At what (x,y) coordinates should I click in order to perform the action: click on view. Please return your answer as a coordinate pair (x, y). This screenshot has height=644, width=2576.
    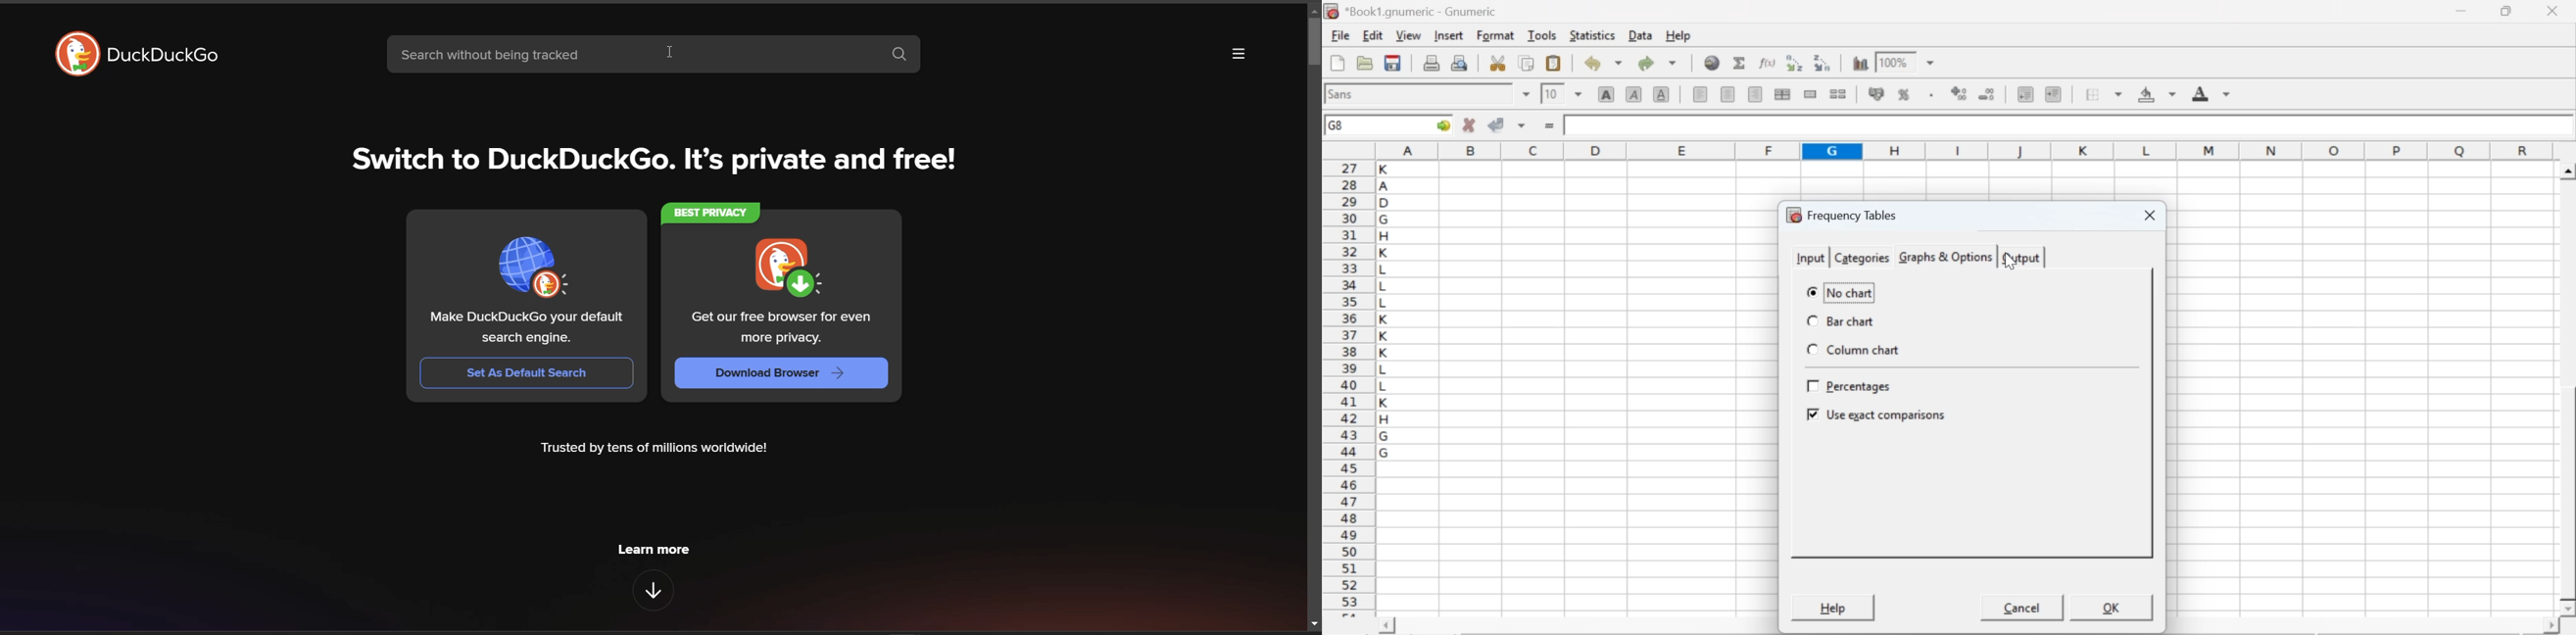
    Looking at the image, I should click on (1408, 34).